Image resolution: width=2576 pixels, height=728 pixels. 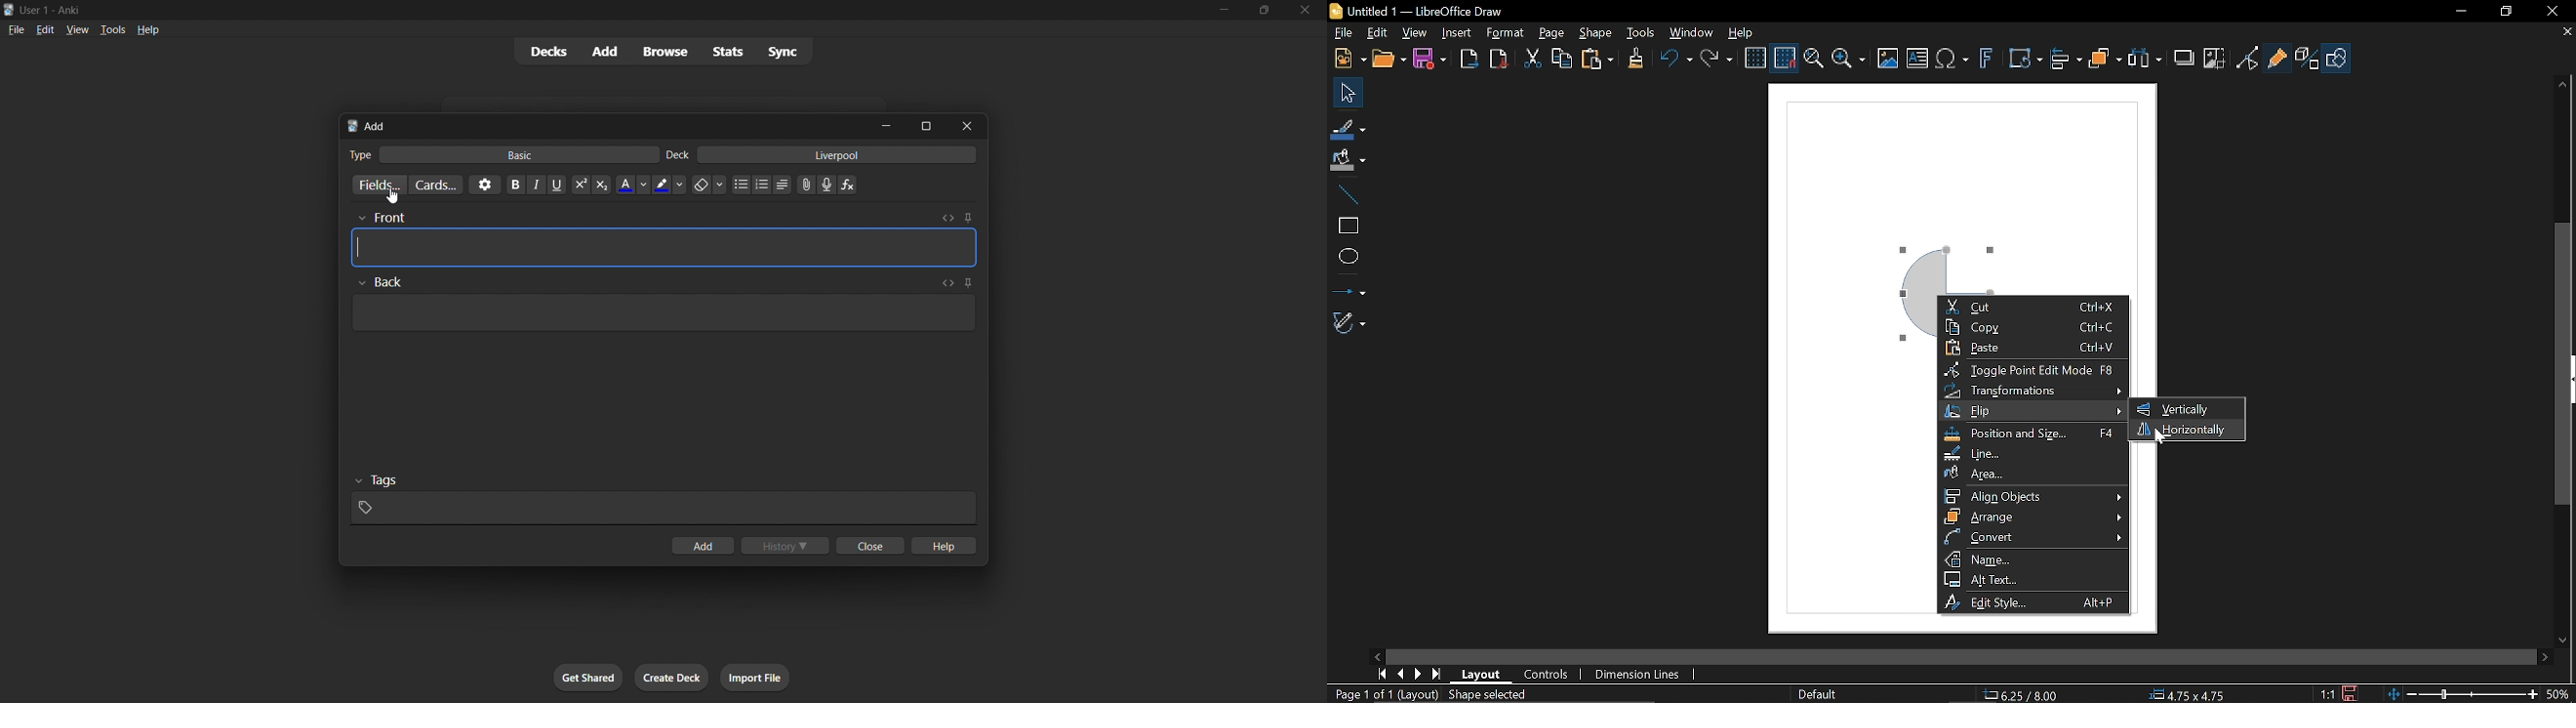 What do you see at coordinates (664, 509) in the screenshot?
I see `card tags input` at bounding box center [664, 509].